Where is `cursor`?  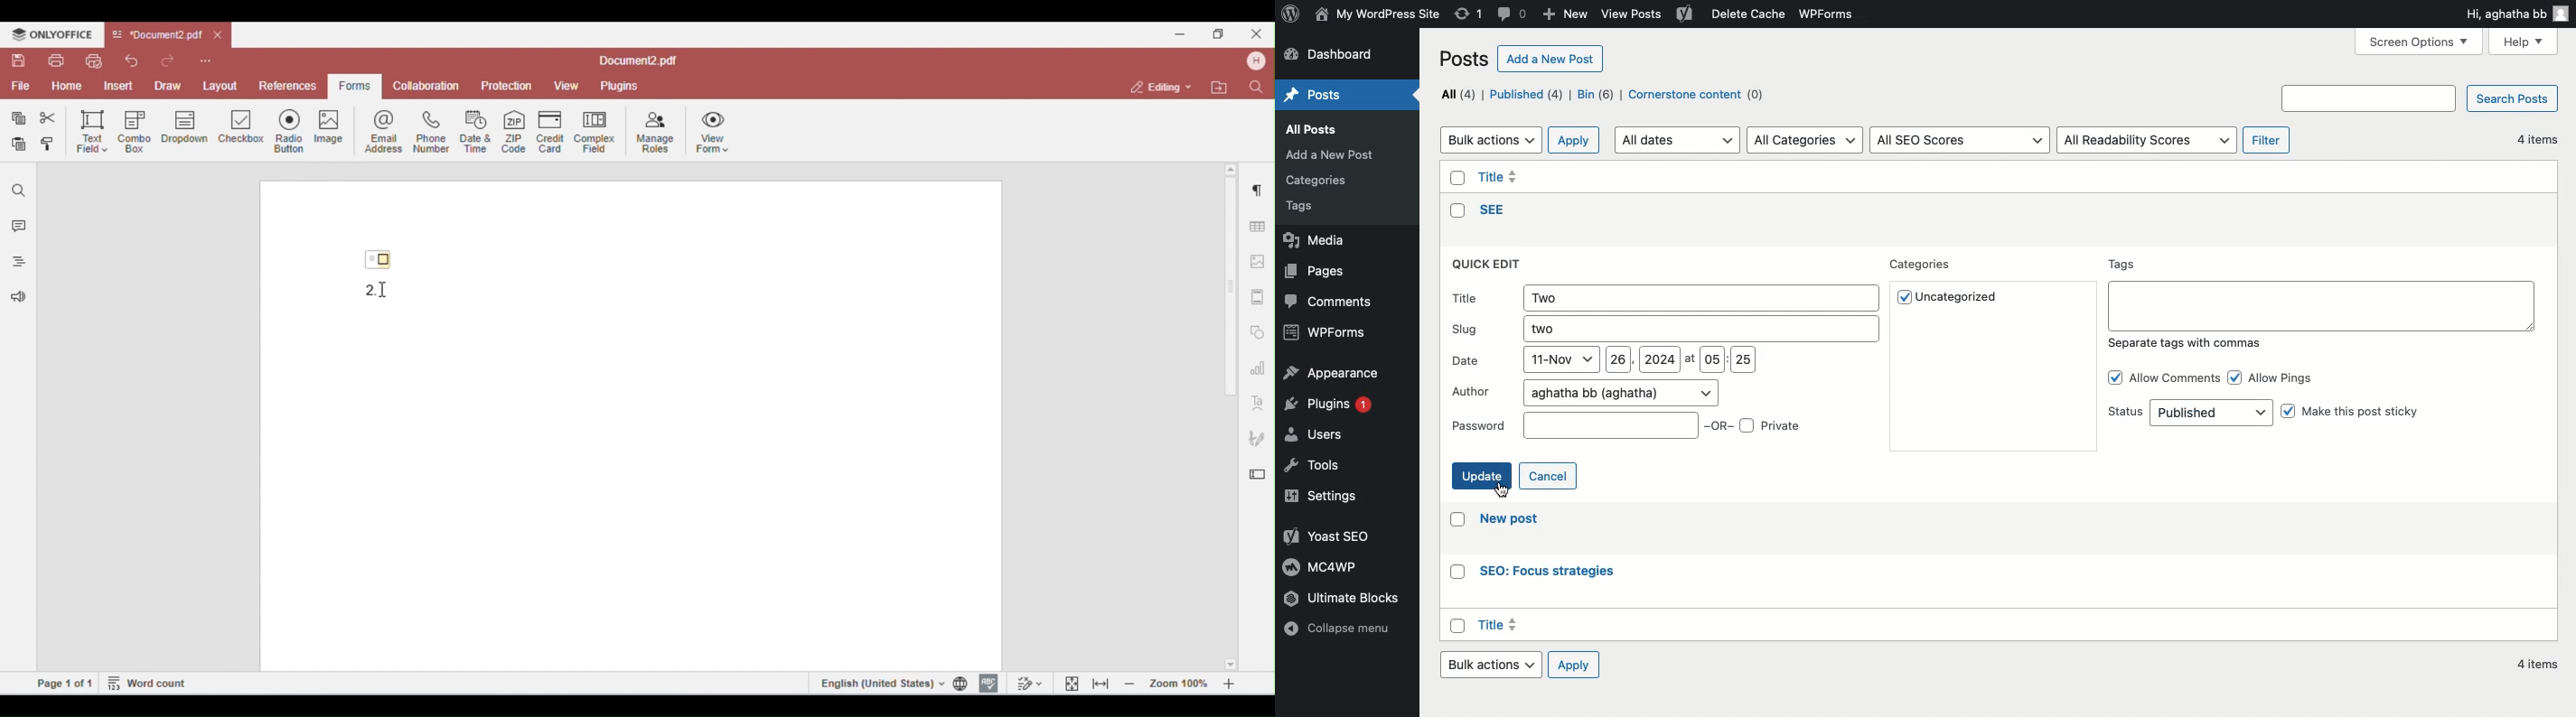 cursor is located at coordinates (1503, 490).